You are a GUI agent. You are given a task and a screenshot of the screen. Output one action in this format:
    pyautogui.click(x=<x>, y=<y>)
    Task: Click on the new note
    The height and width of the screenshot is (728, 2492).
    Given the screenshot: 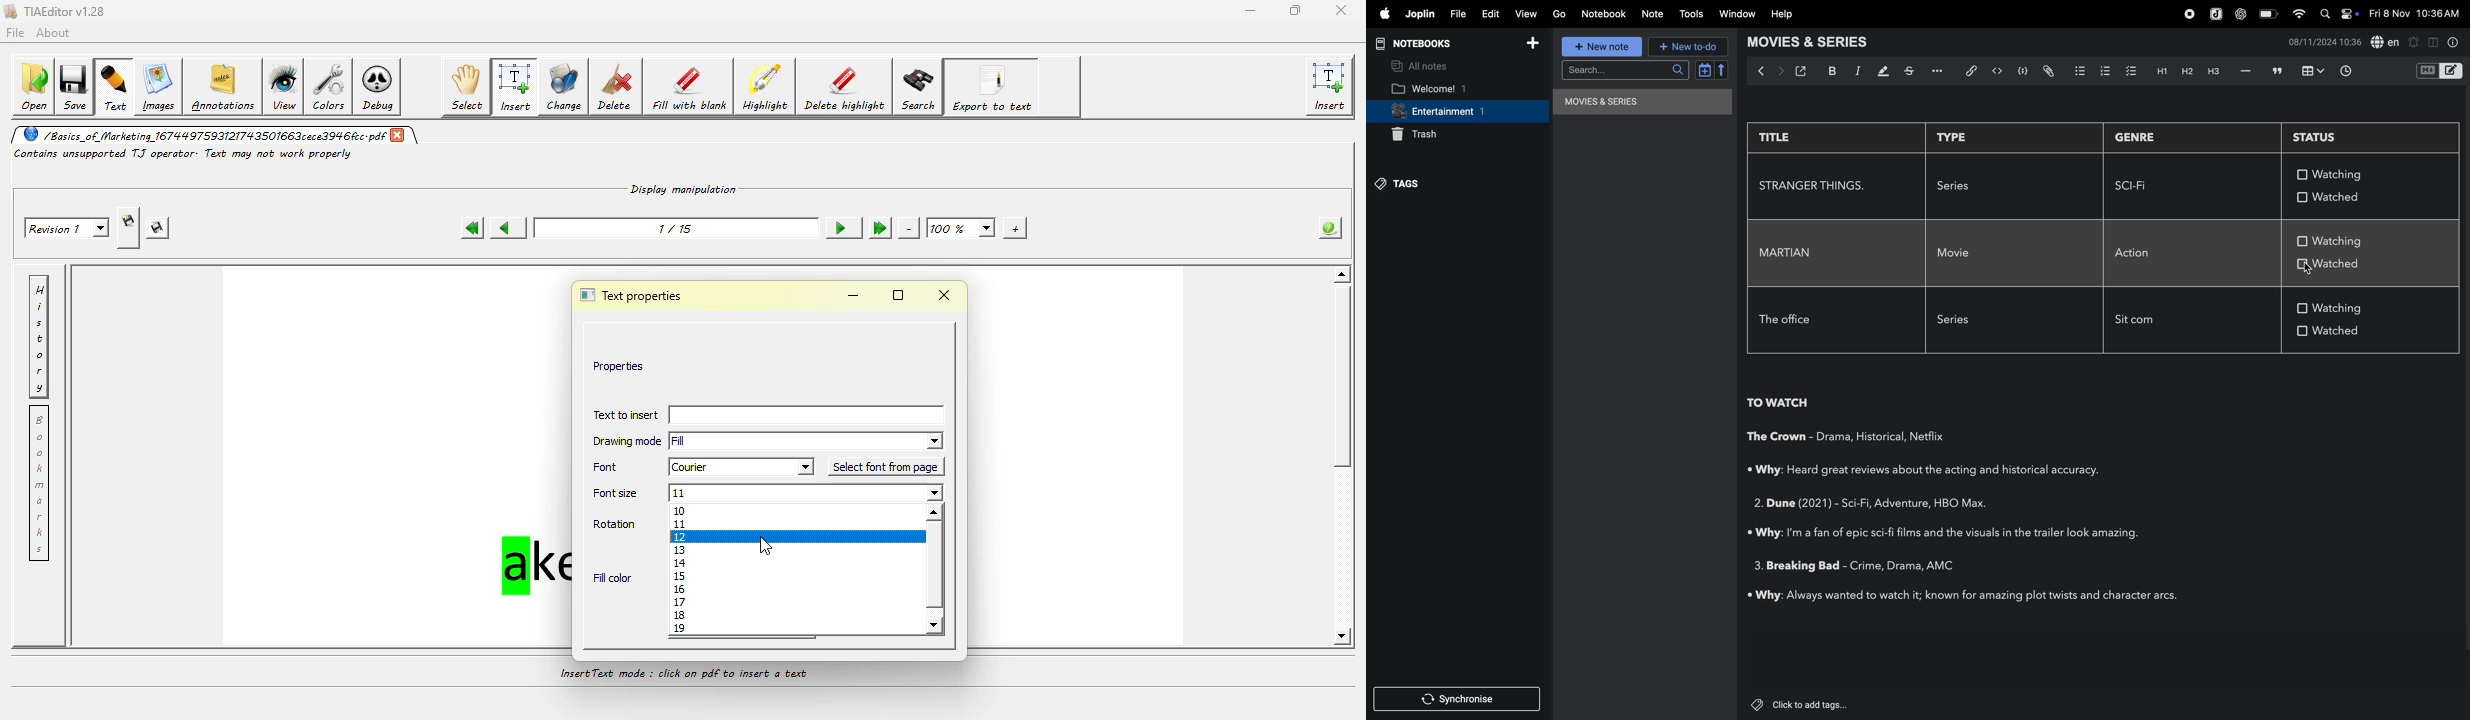 What is the action you would take?
    pyautogui.click(x=1599, y=45)
    